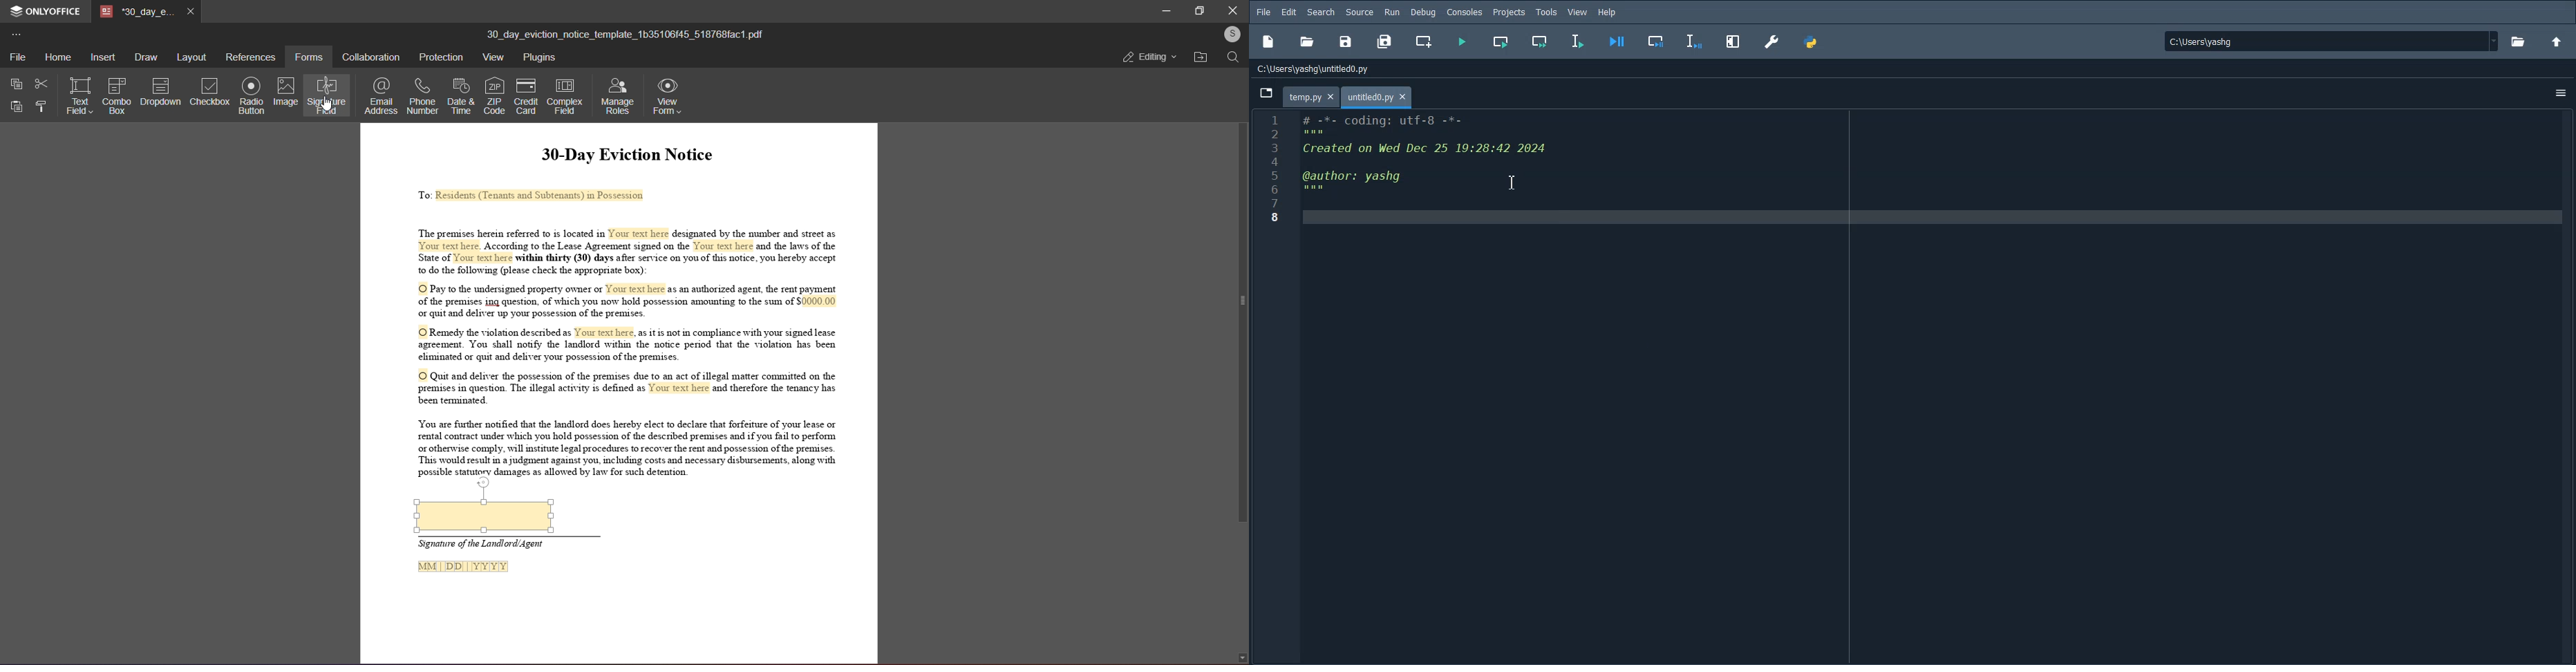 The height and width of the screenshot is (672, 2576). I want to click on search, so click(1234, 59).